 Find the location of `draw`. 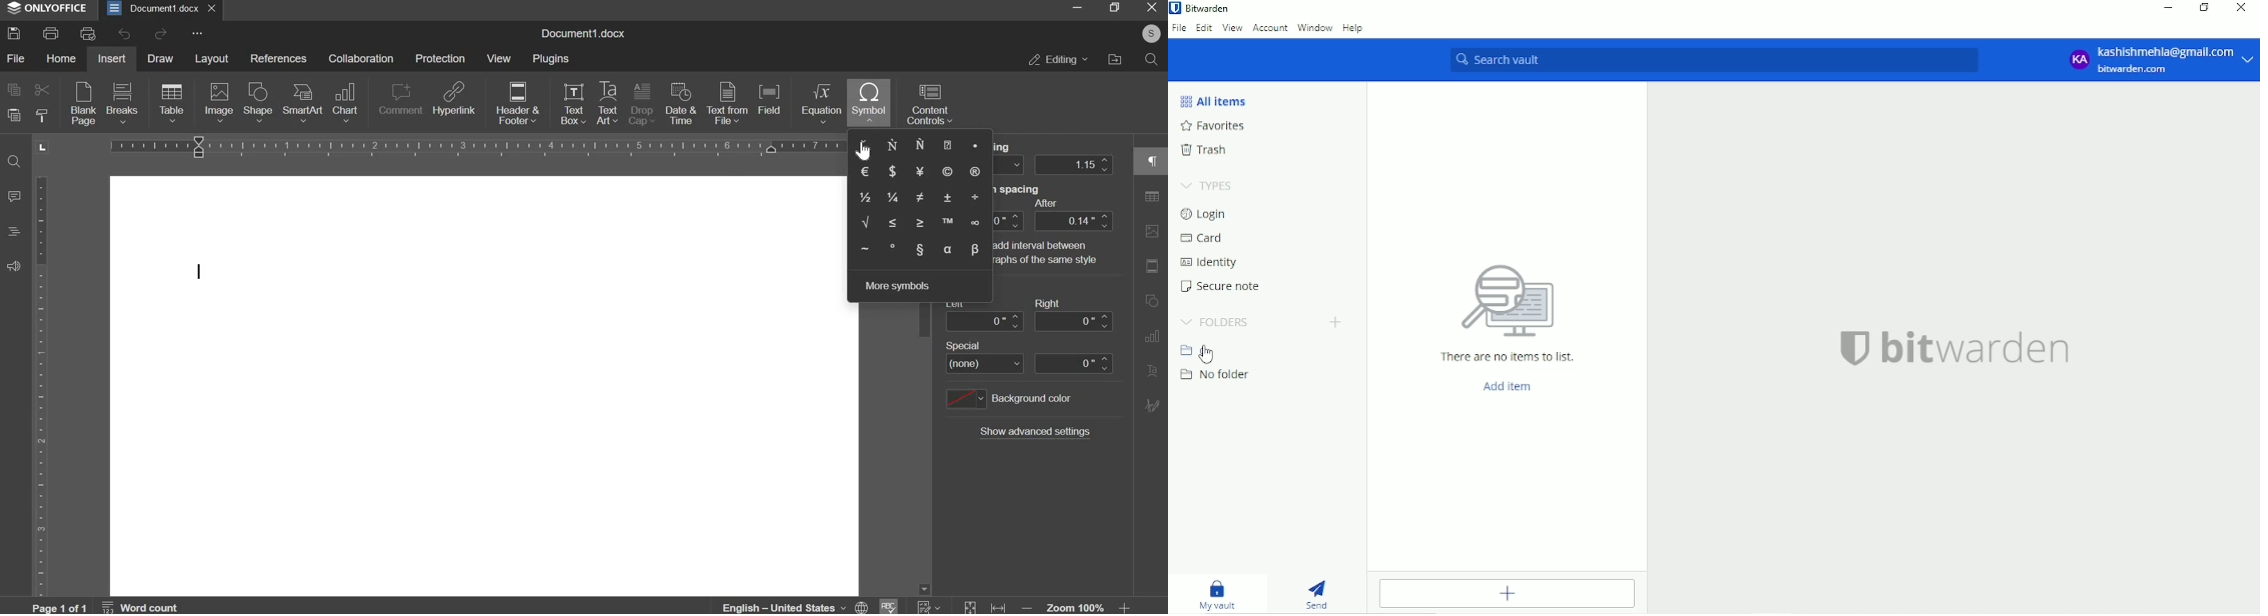

draw is located at coordinates (160, 58).